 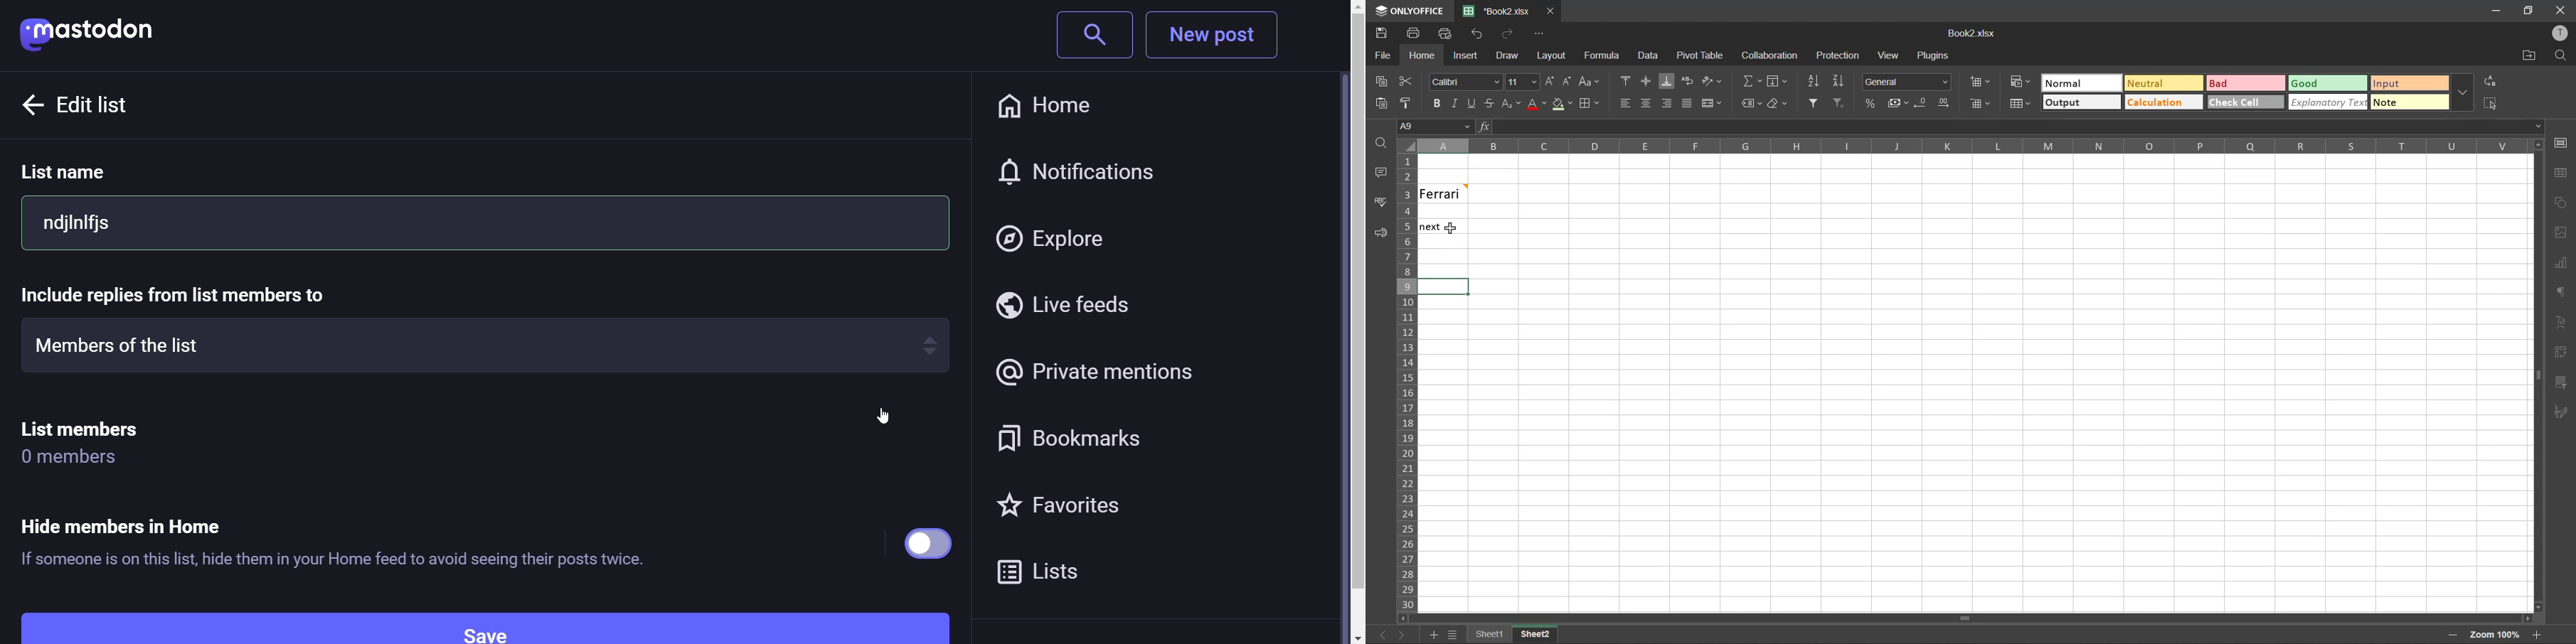 I want to click on text, so click(x=2562, y=320).